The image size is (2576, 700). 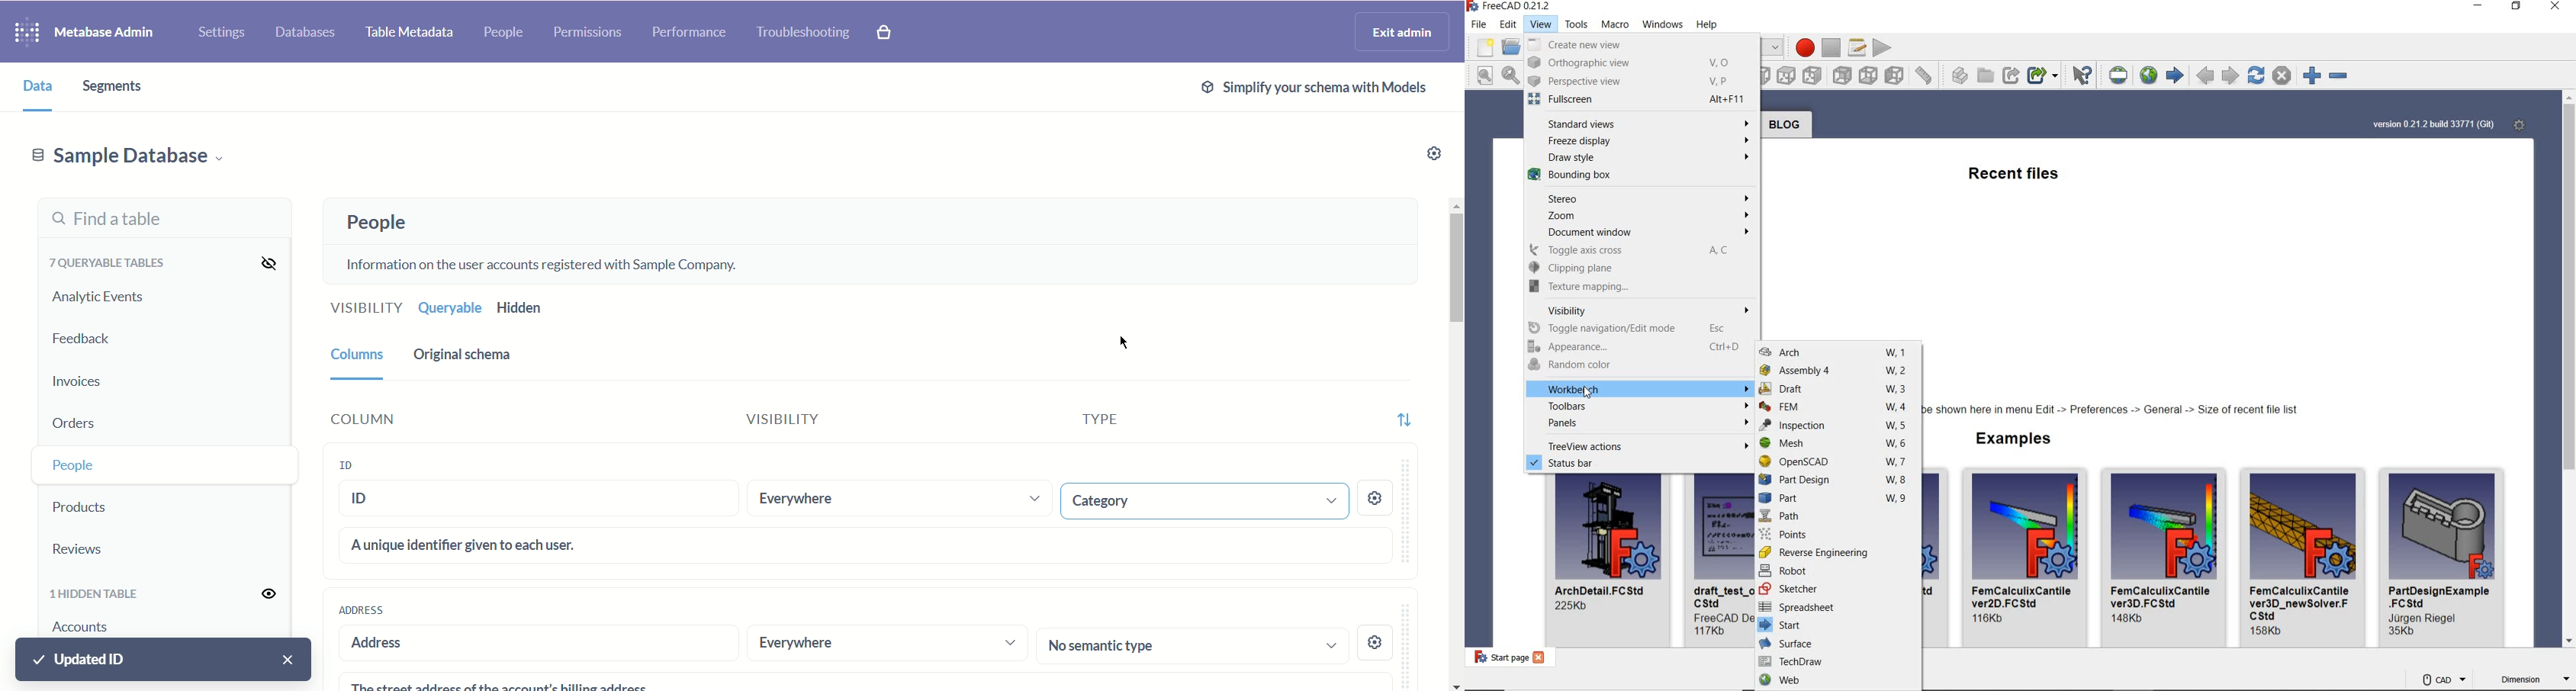 I want to click on macro, so click(x=1615, y=24).